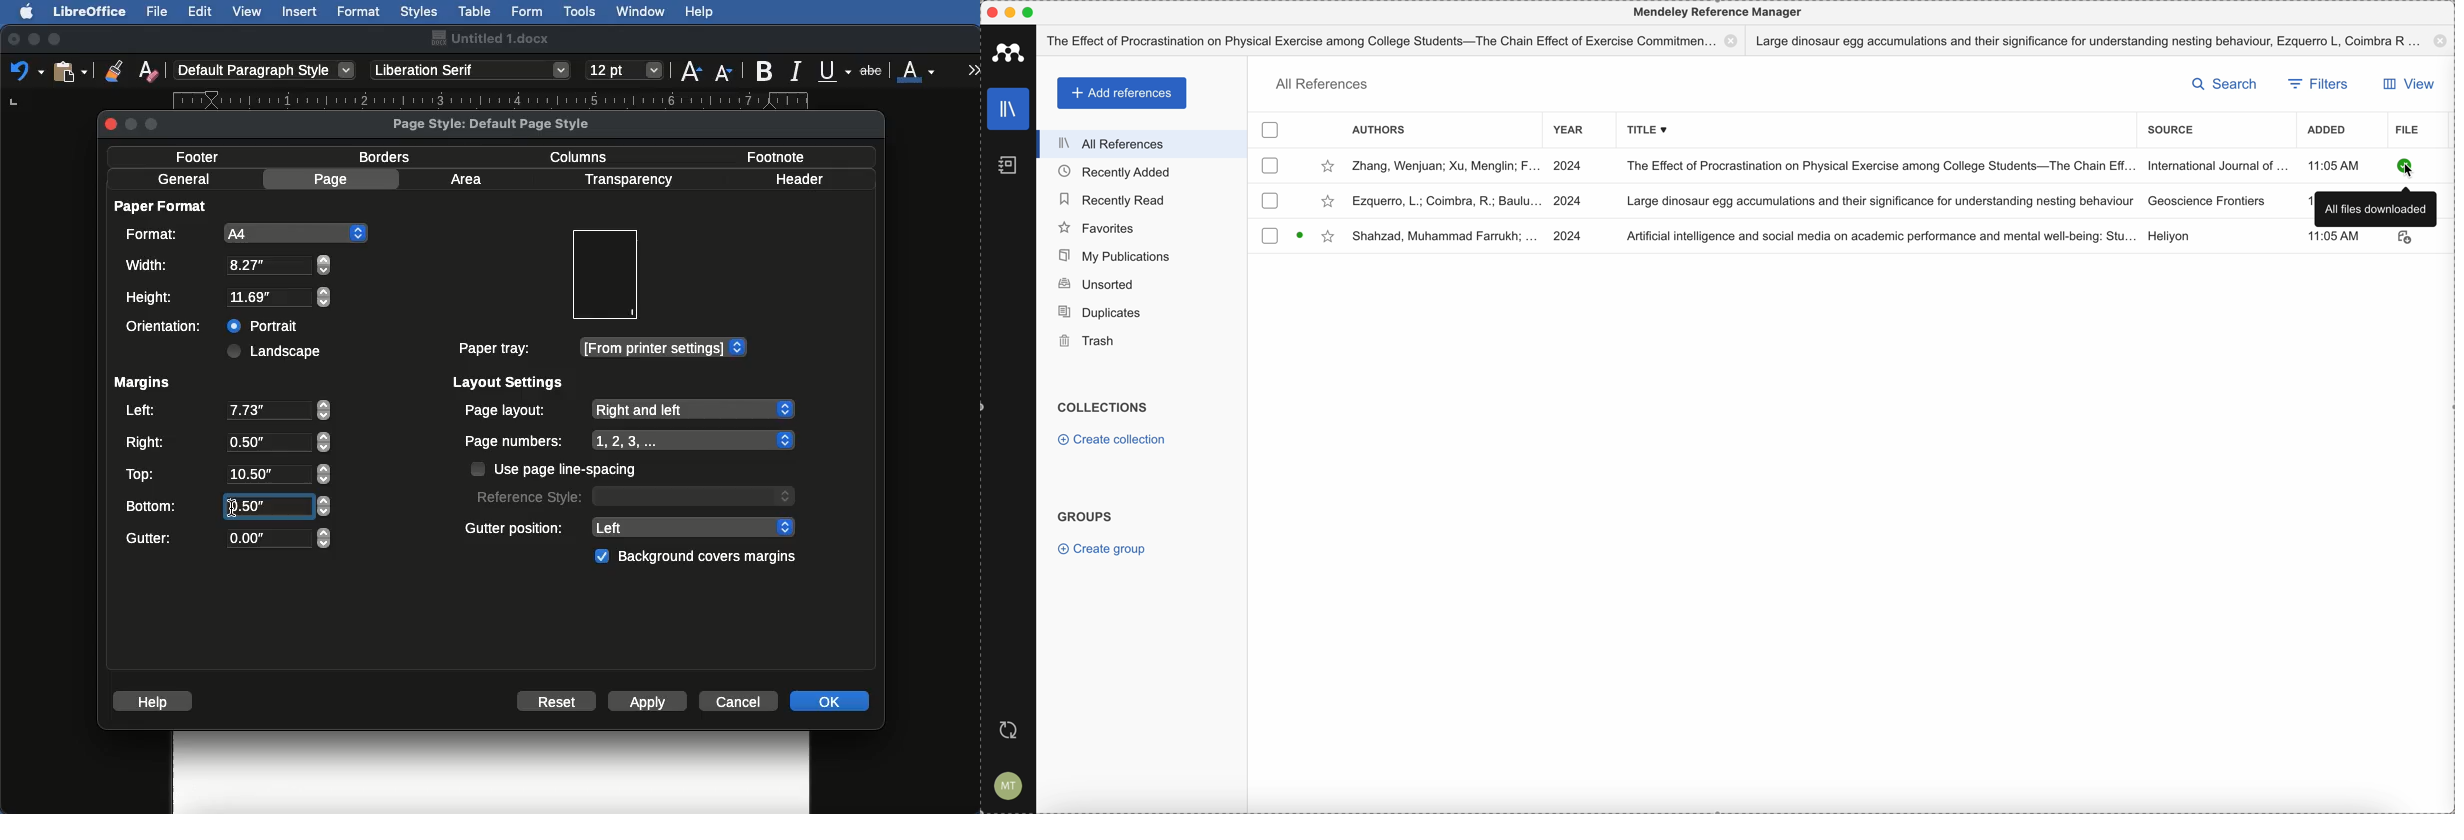 Image resolution: width=2464 pixels, height=840 pixels. Describe the element at coordinates (1270, 199) in the screenshot. I see `checkbox` at that location.